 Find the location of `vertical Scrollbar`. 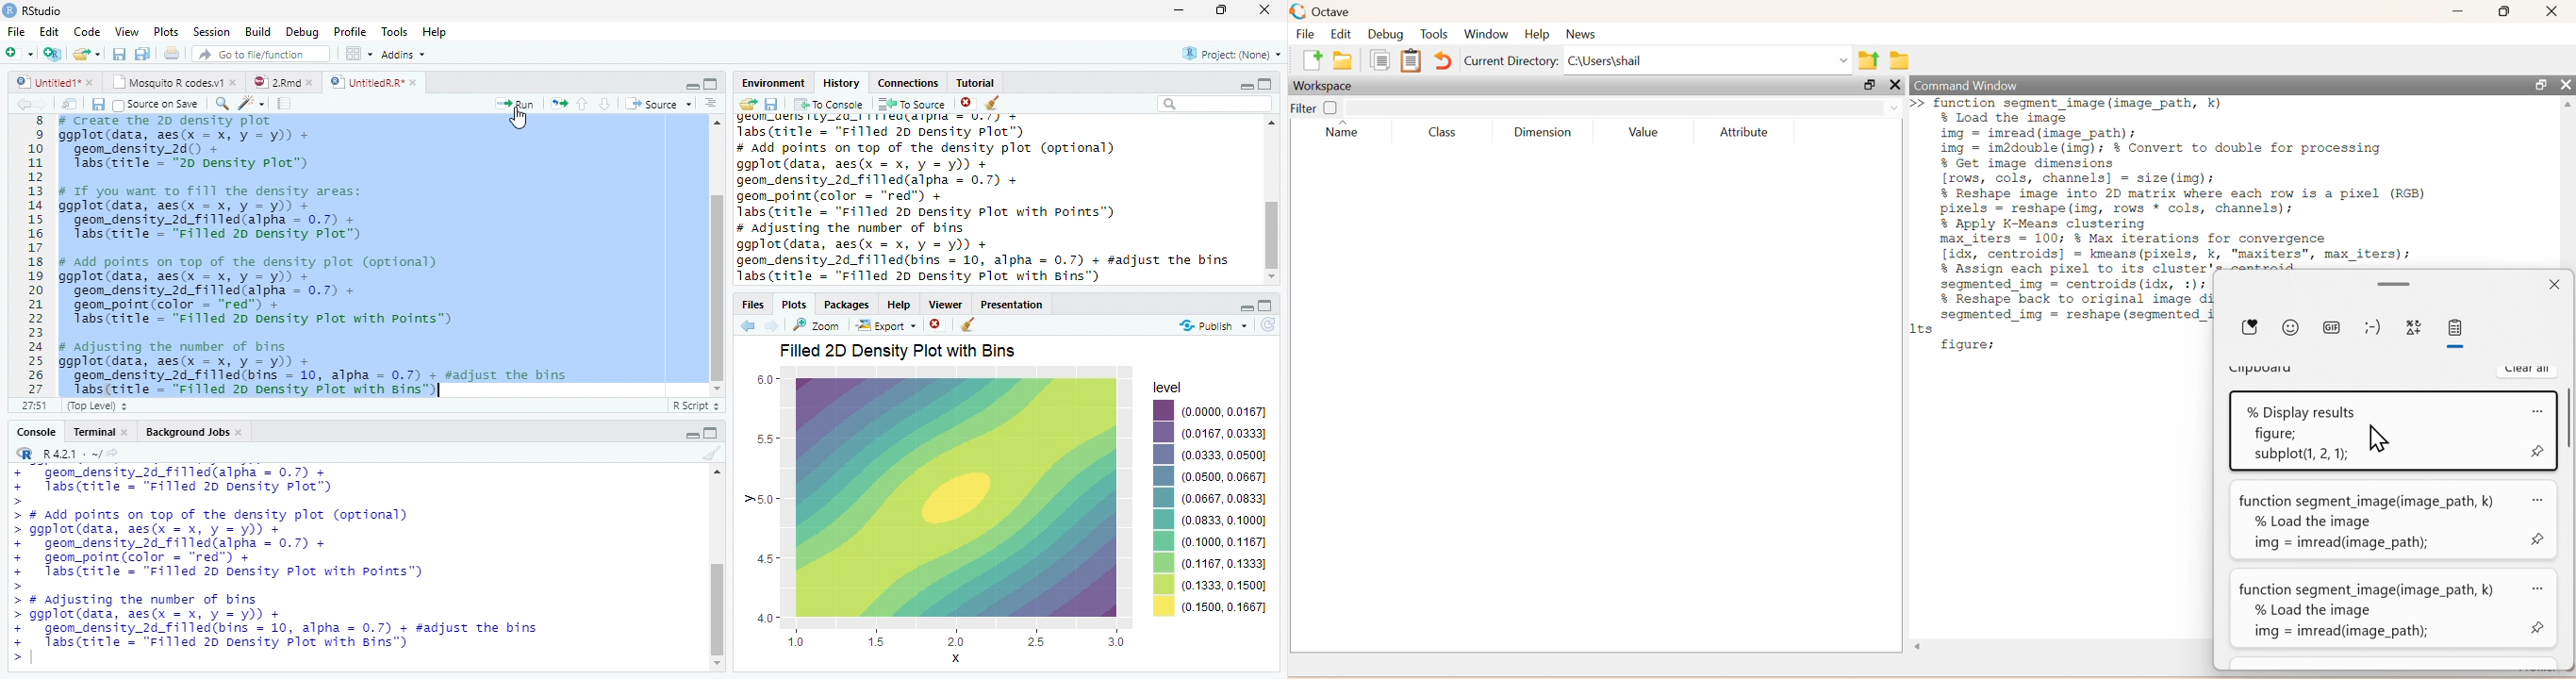

vertical Scrollbar is located at coordinates (715, 609).